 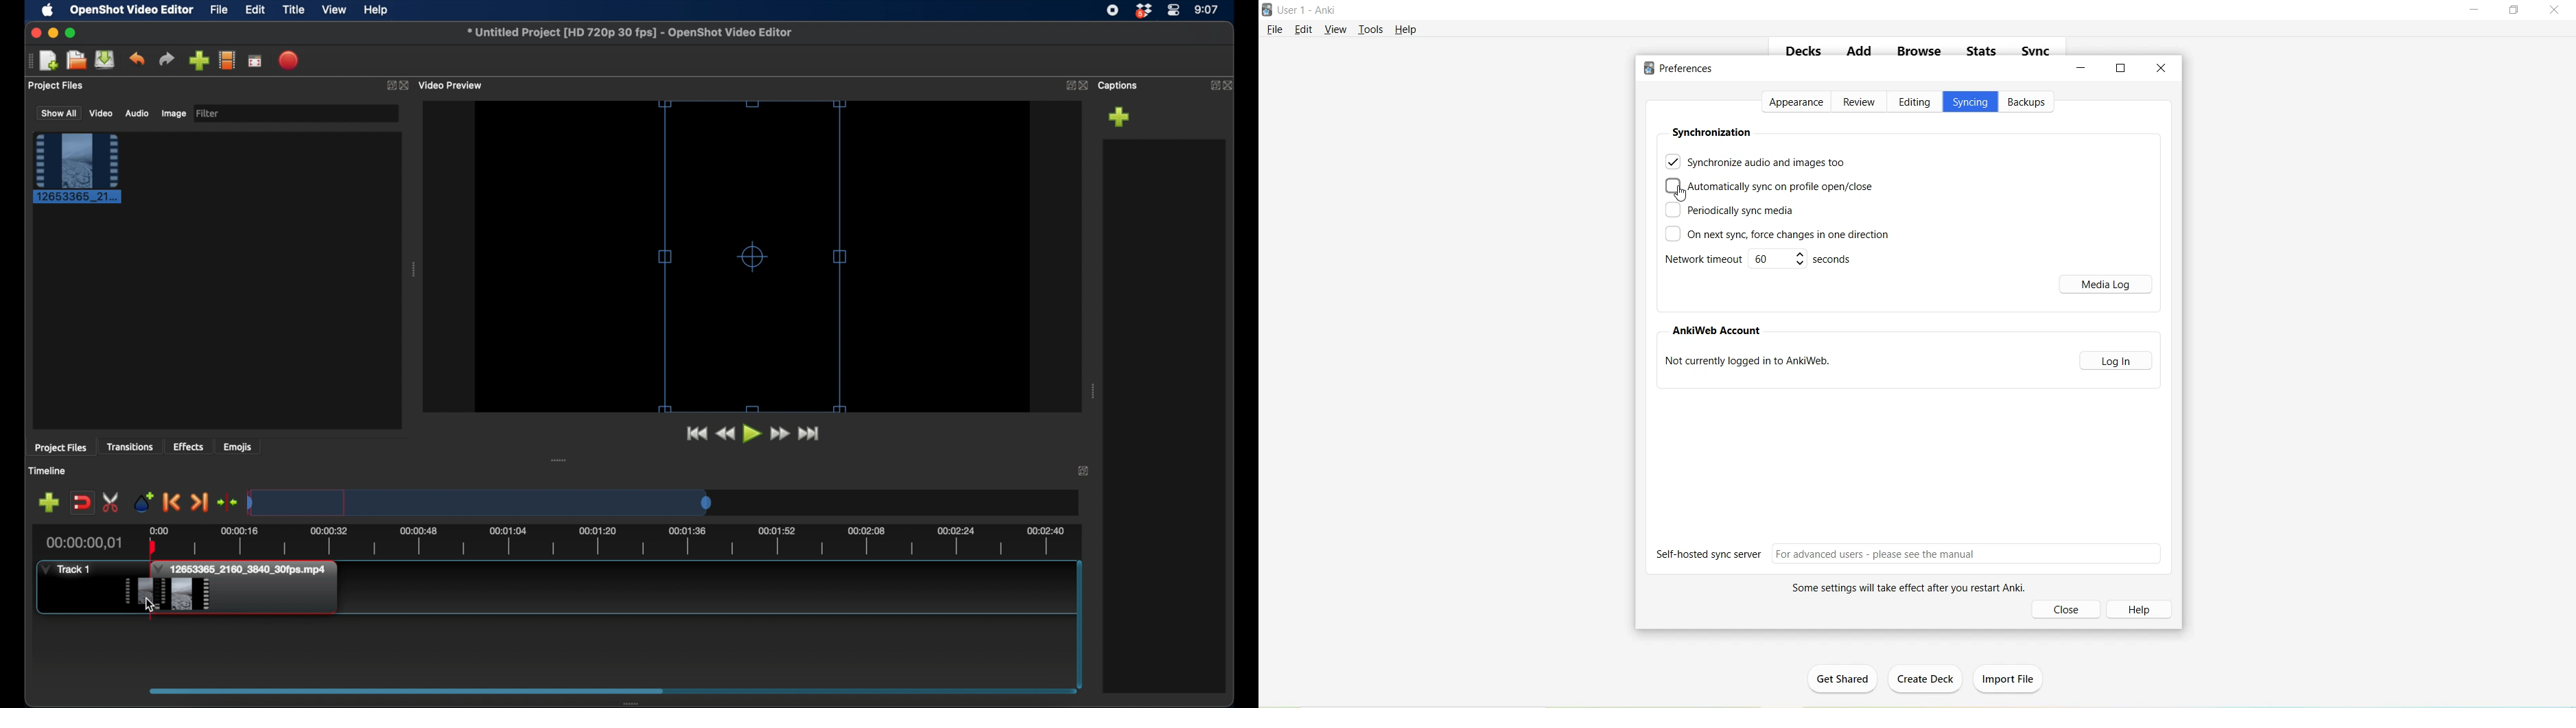 What do you see at coordinates (810, 433) in the screenshot?
I see `fast forward` at bounding box center [810, 433].